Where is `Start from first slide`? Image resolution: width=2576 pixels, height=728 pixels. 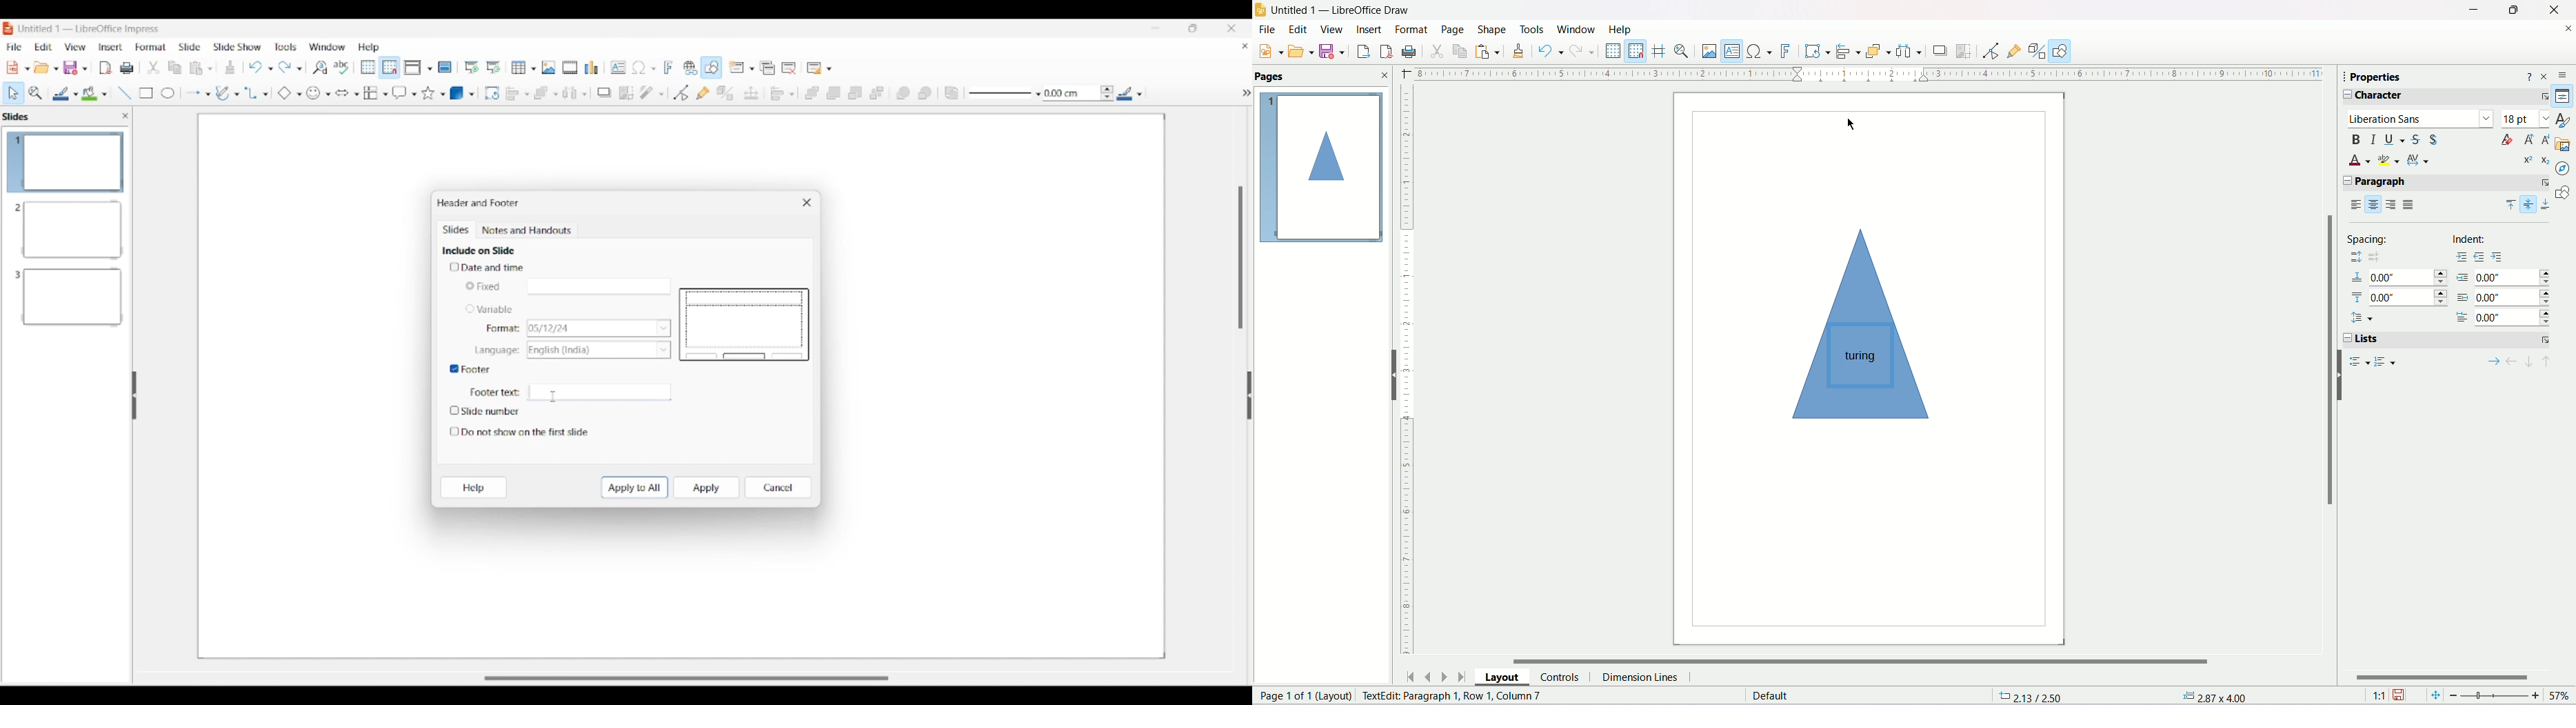 Start from first slide is located at coordinates (472, 67).